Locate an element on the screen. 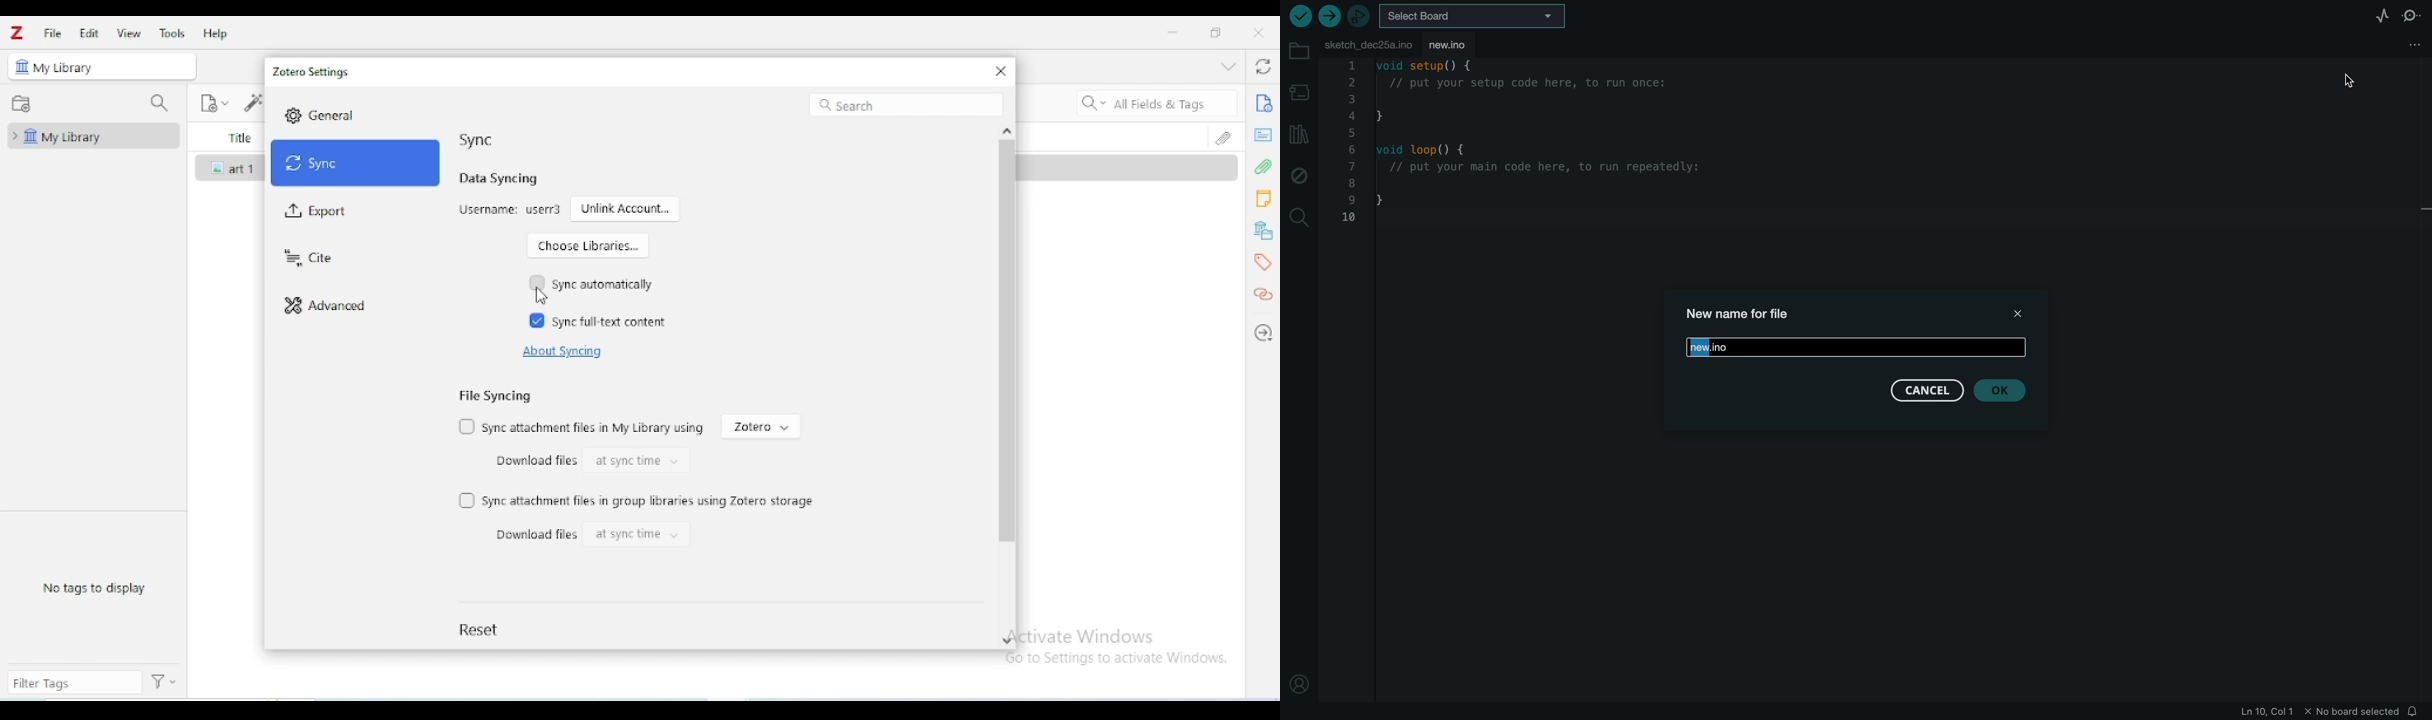  icon is located at coordinates (219, 168).